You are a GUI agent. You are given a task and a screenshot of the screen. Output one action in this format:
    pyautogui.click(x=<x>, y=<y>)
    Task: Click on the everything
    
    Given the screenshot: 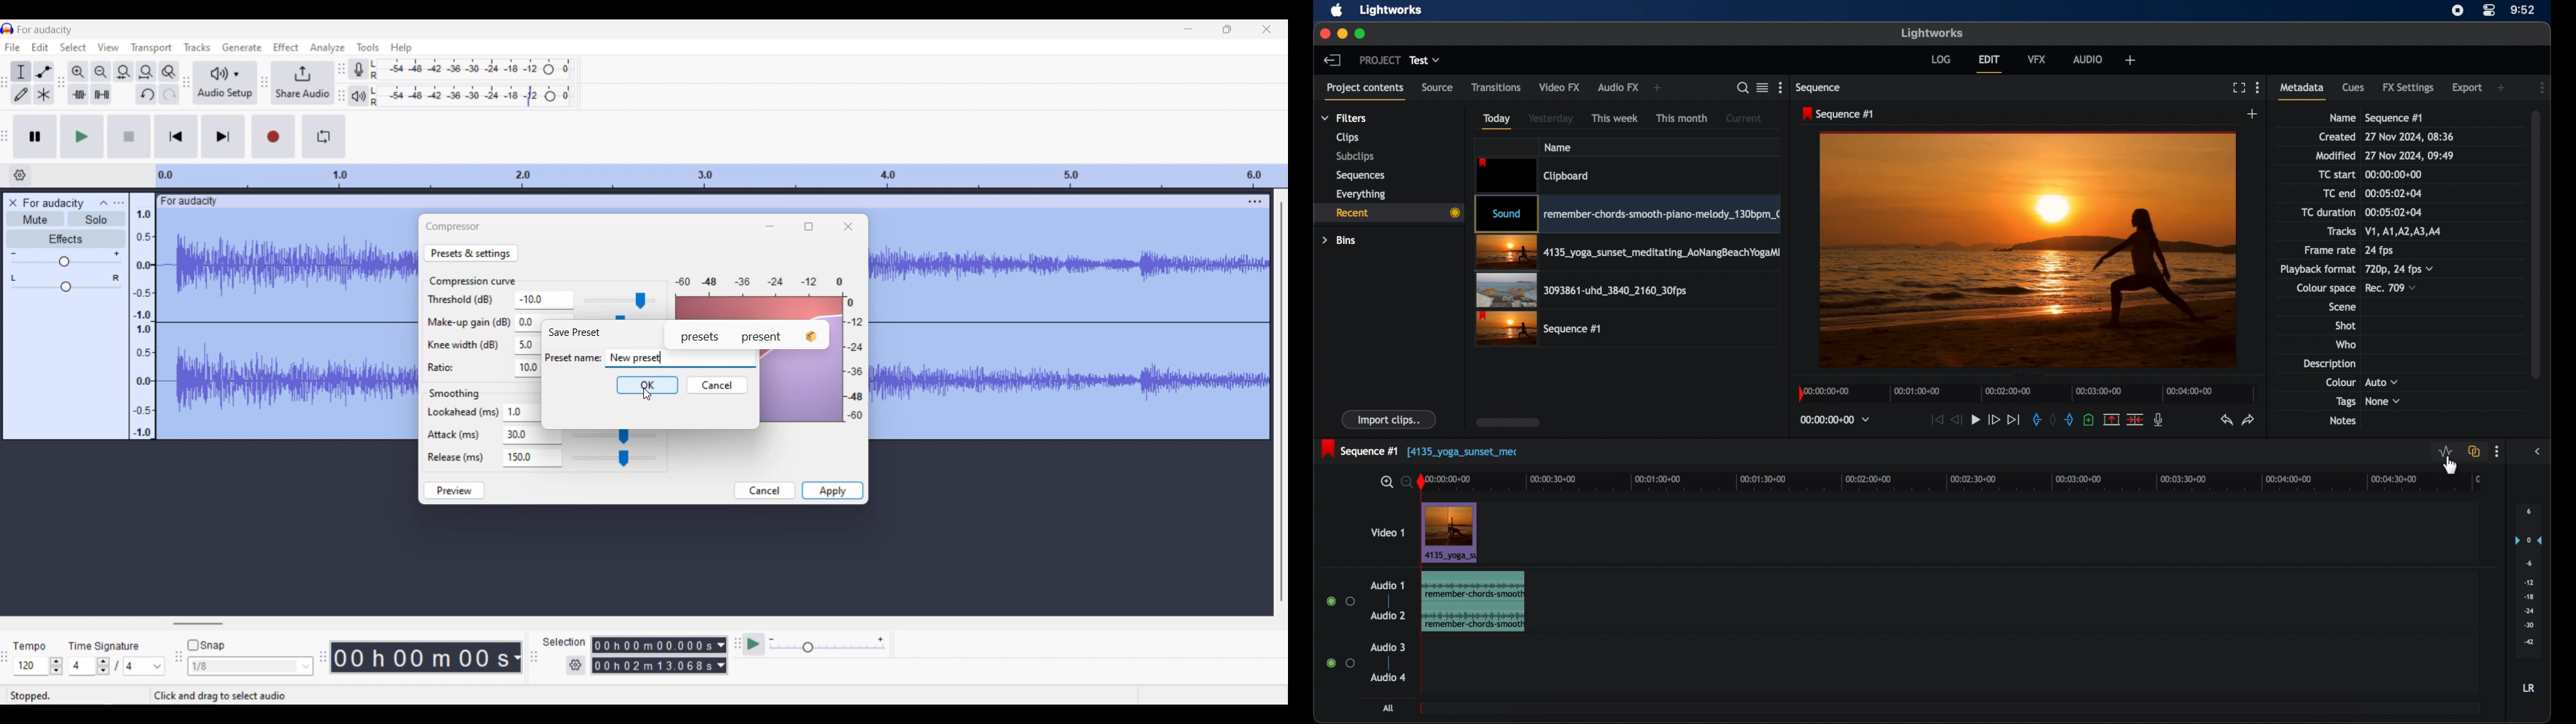 What is the action you would take?
    pyautogui.click(x=1360, y=194)
    